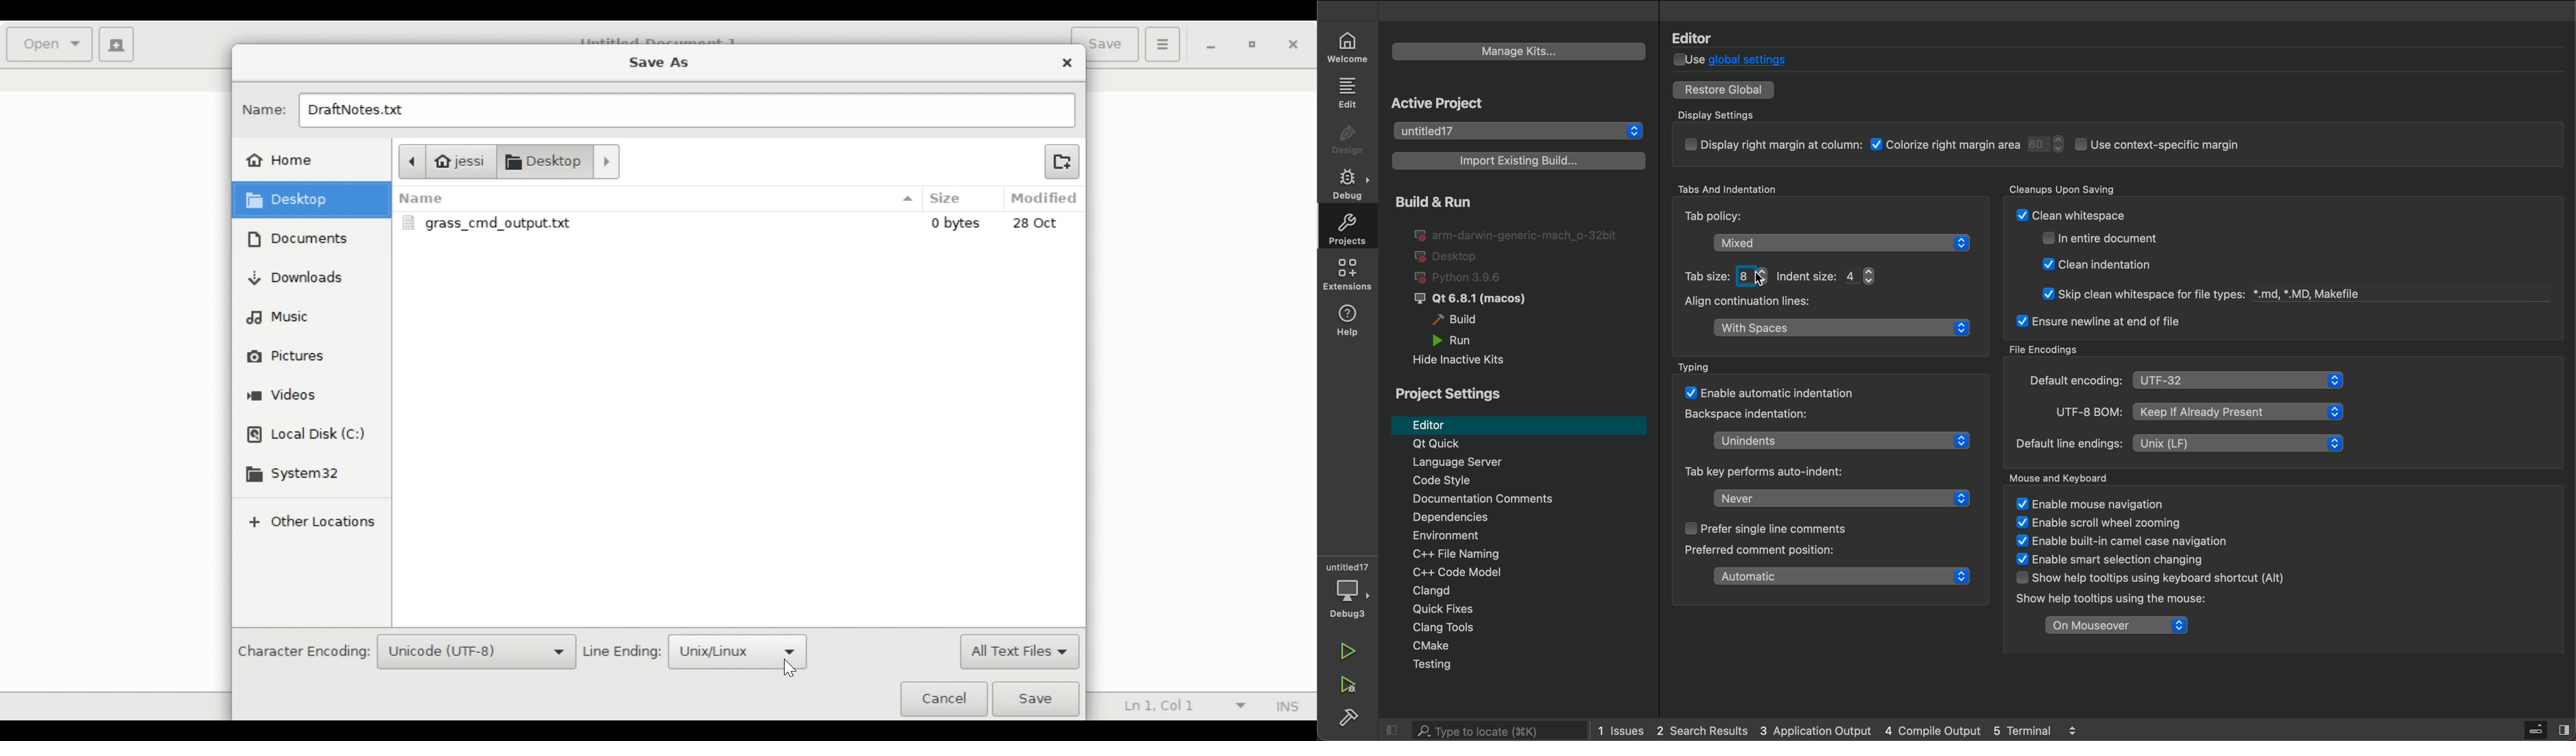  I want to click on Unicode (UTF-8), so click(477, 652).